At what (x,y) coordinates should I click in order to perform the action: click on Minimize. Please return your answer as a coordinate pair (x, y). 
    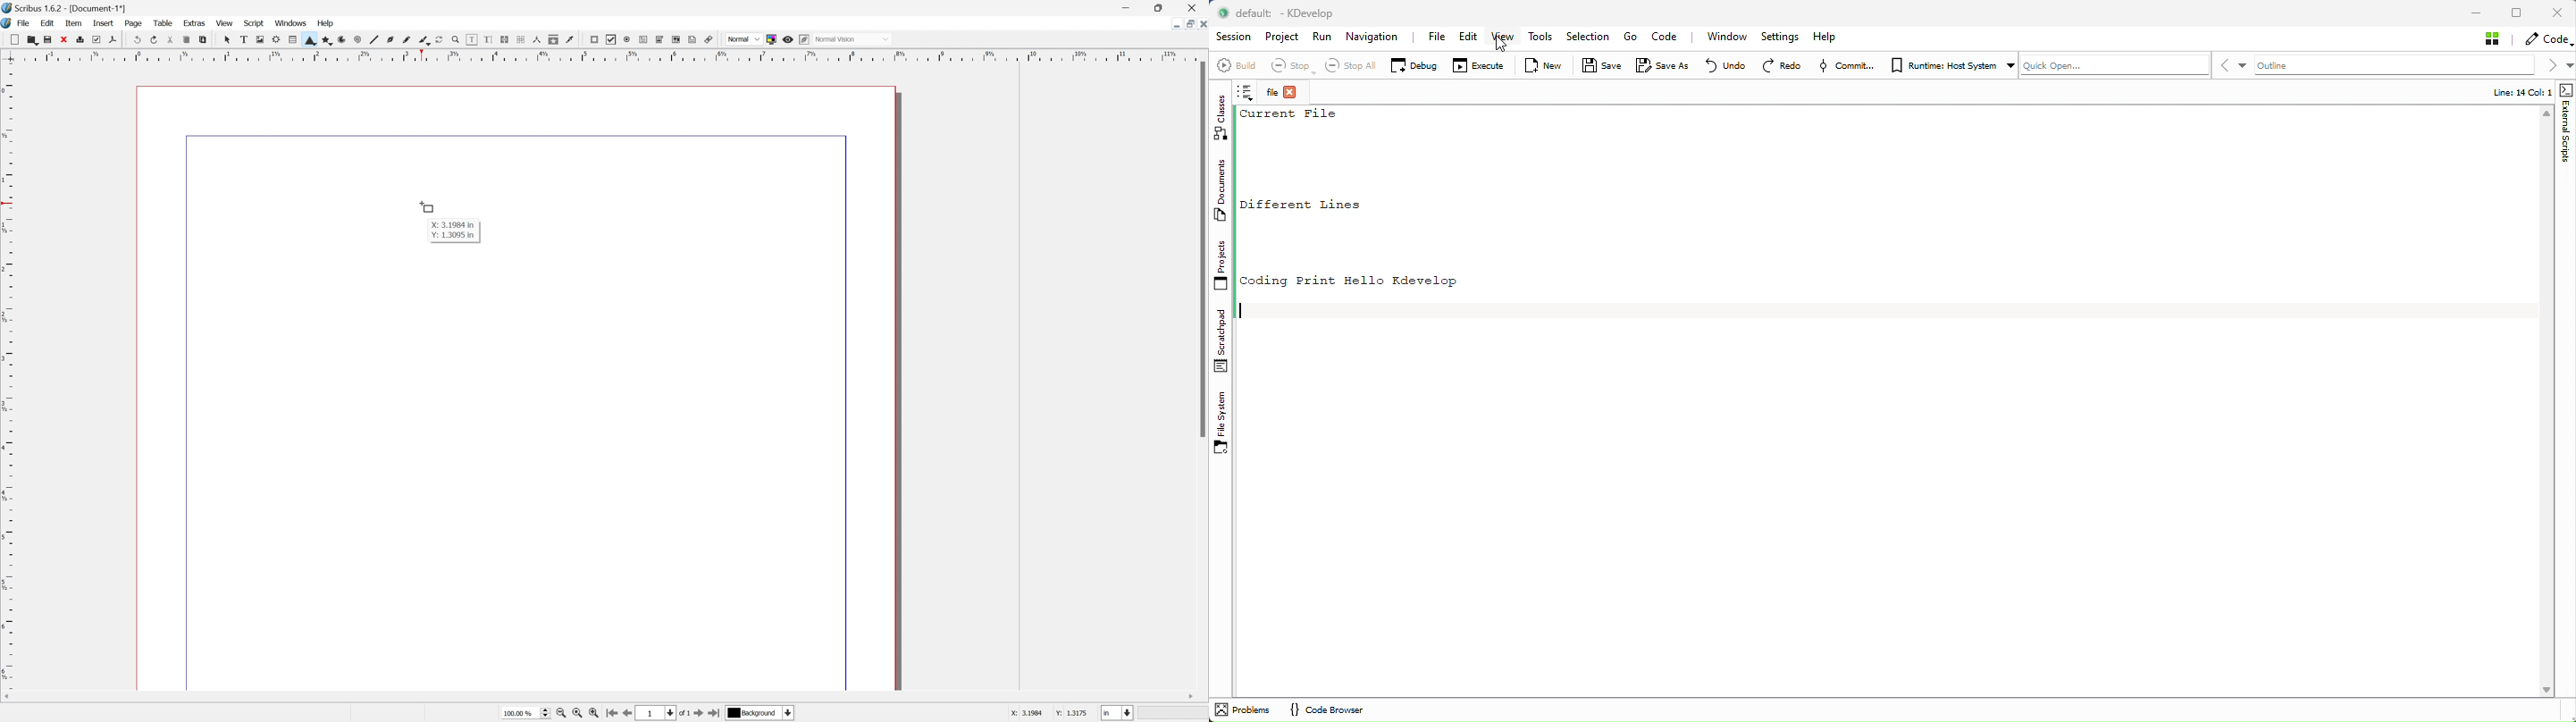
    Looking at the image, I should click on (1176, 24).